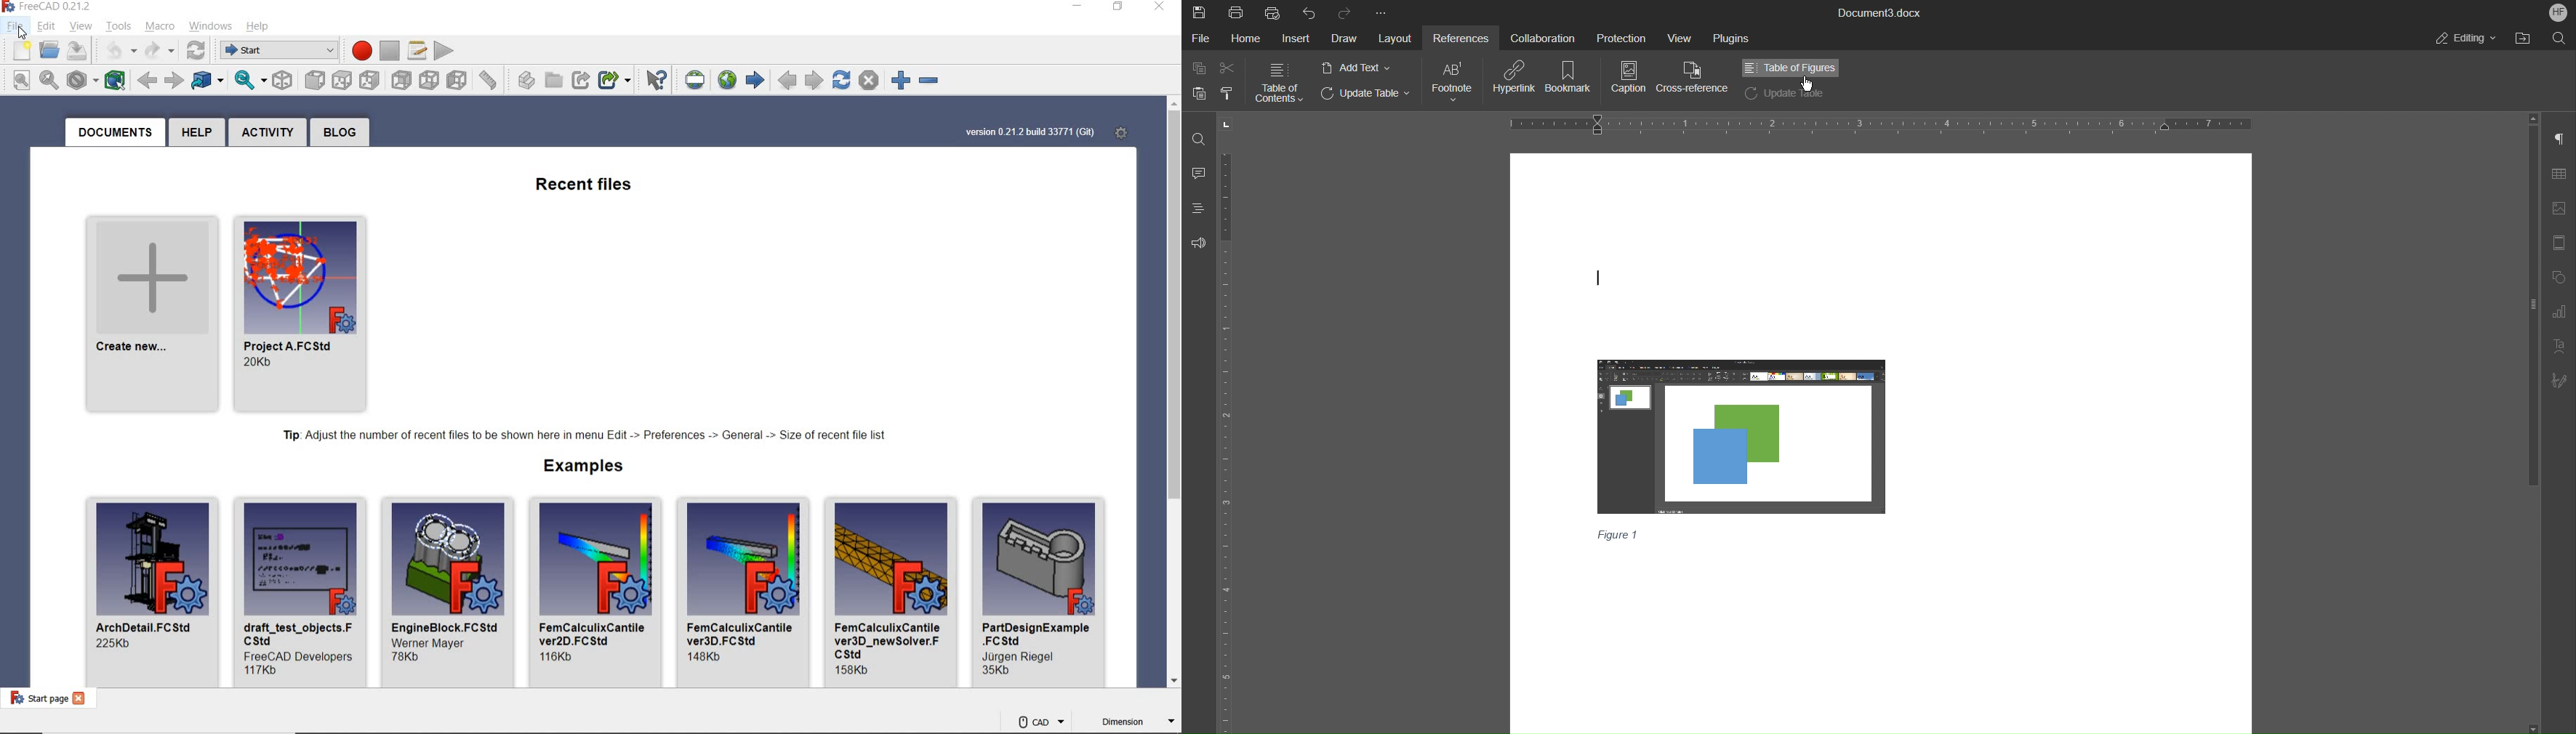 The image size is (2576, 756). What do you see at coordinates (1080, 8) in the screenshot?
I see `MINIMIZE` at bounding box center [1080, 8].